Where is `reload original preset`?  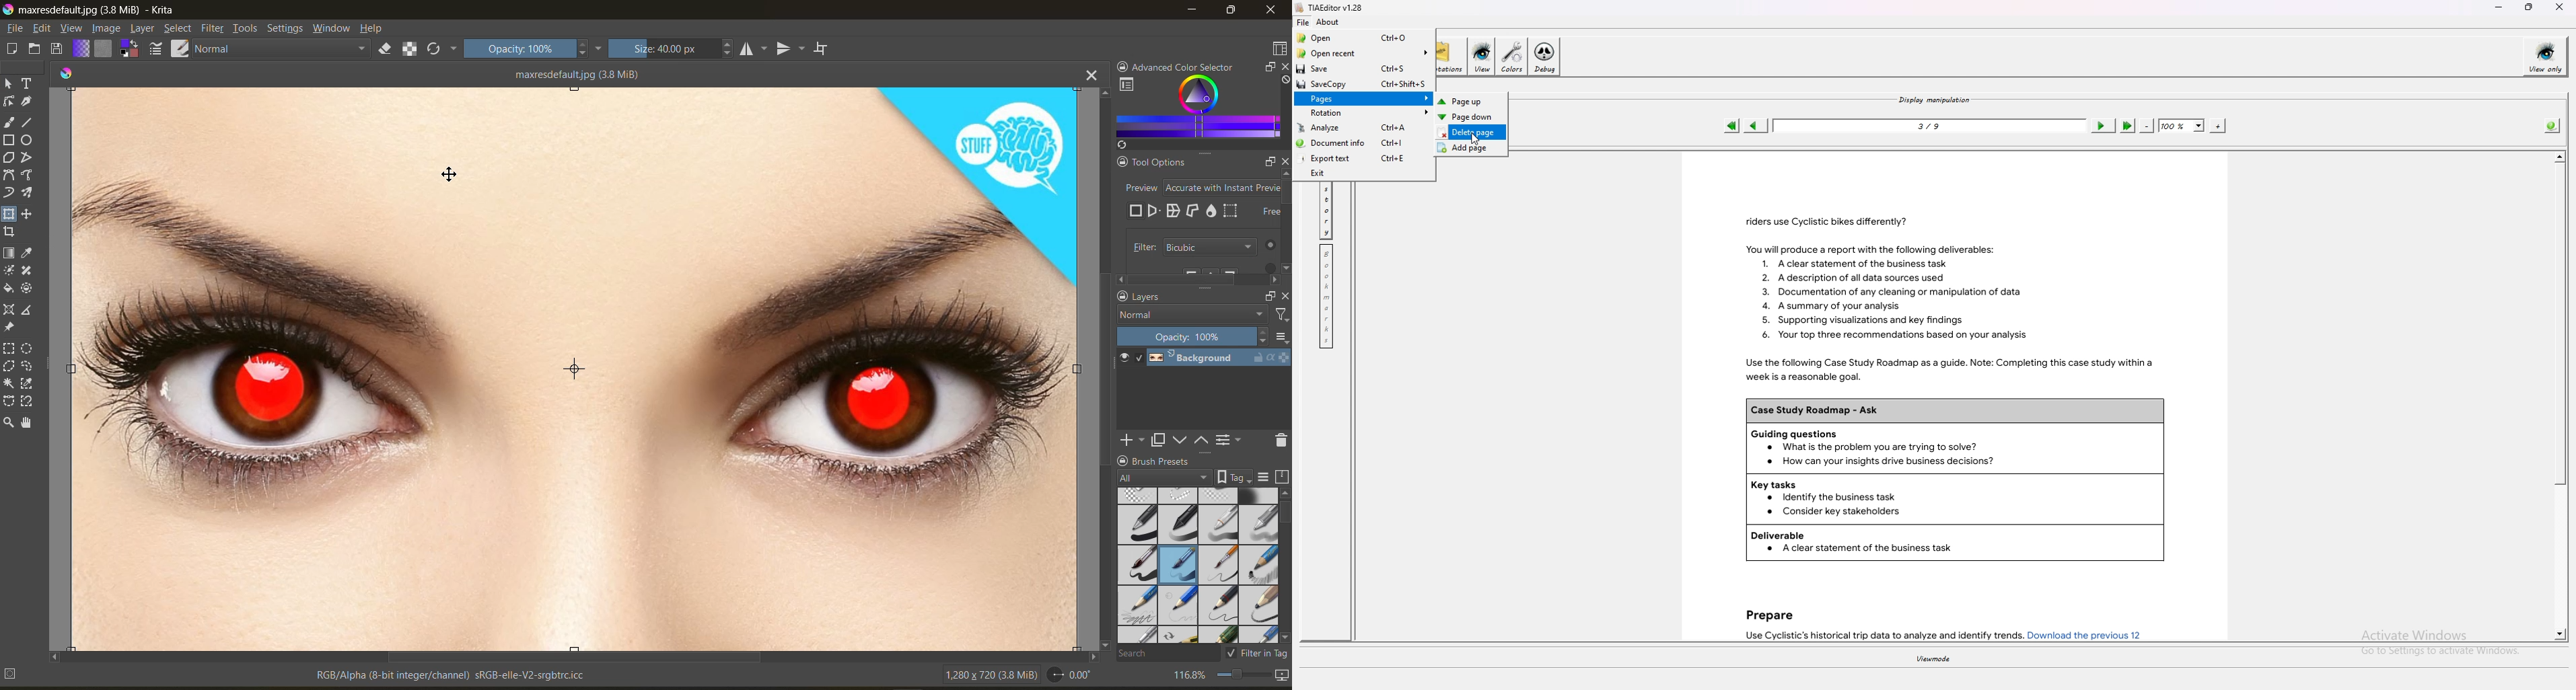
reload original preset is located at coordinates (443, 51).